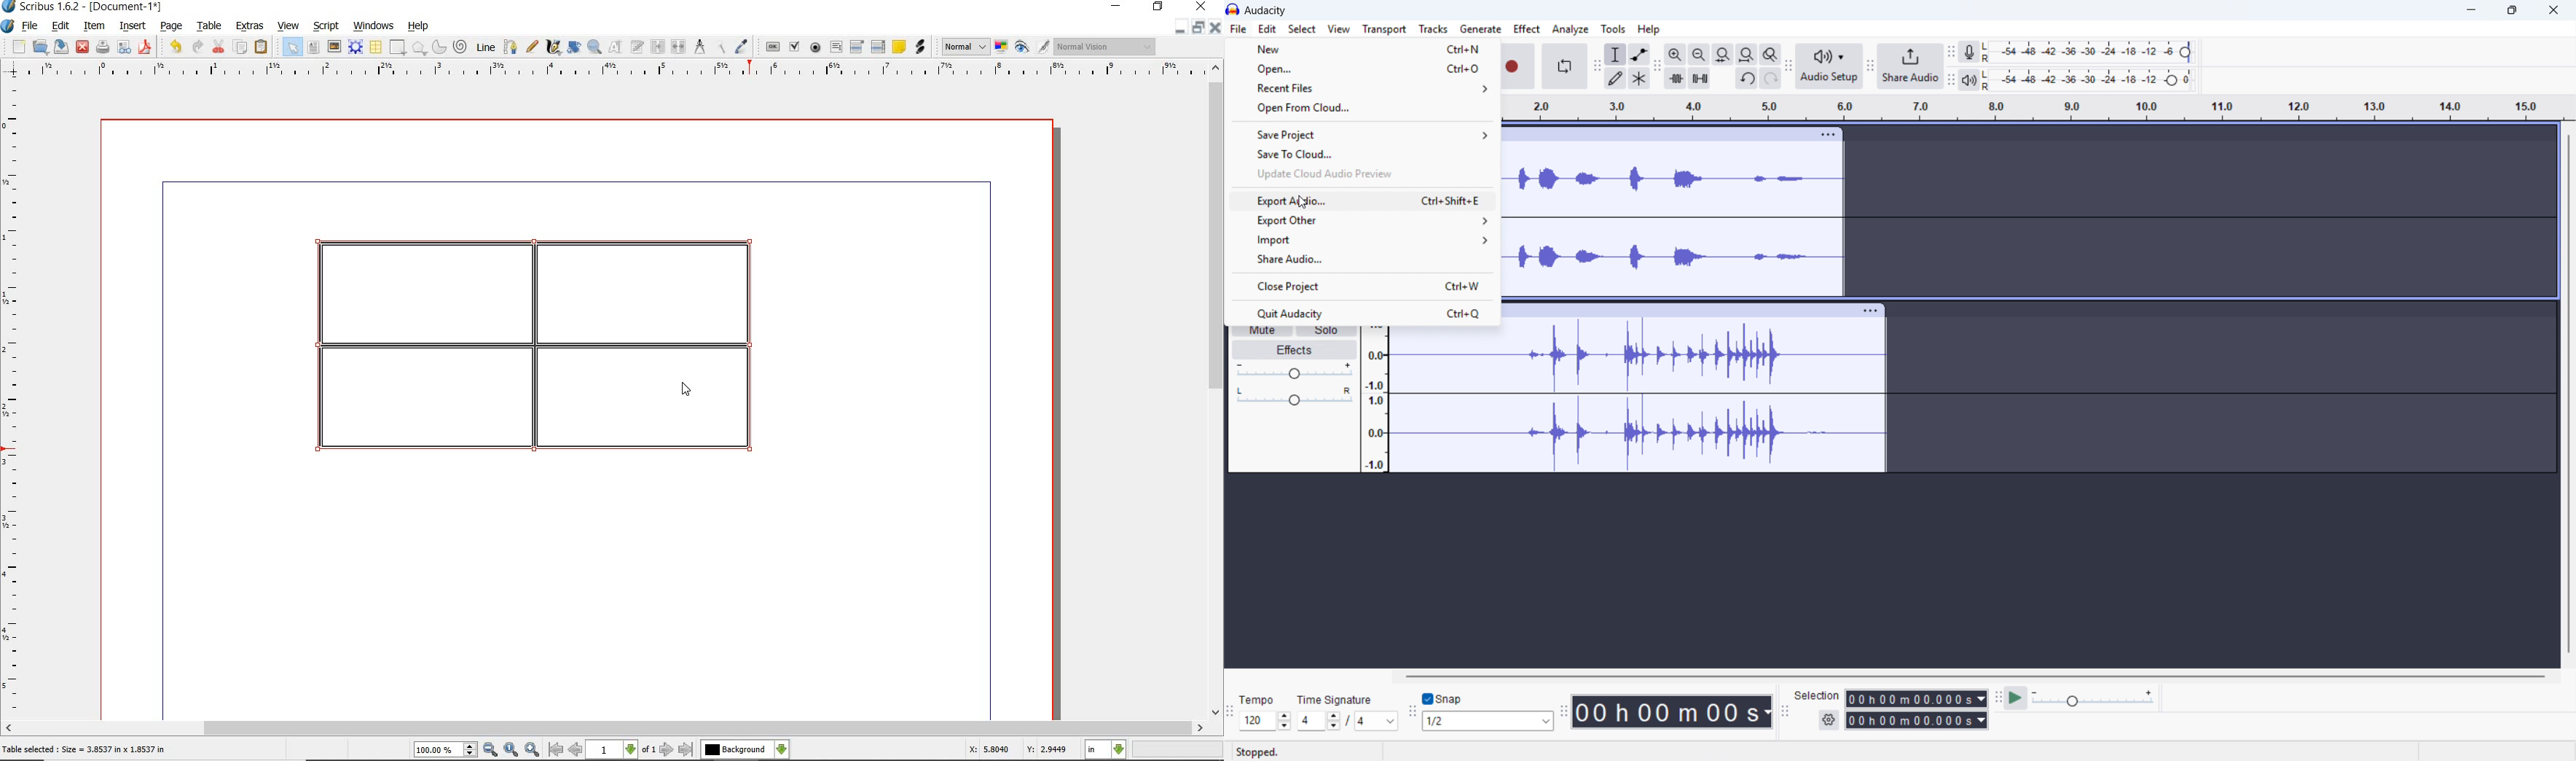 The image size is (2576, 784). What do you see at coordinates (1976, 676) in the screenshot?
I see `Horizontal scroll bar` at bounding box center [1976, 676].